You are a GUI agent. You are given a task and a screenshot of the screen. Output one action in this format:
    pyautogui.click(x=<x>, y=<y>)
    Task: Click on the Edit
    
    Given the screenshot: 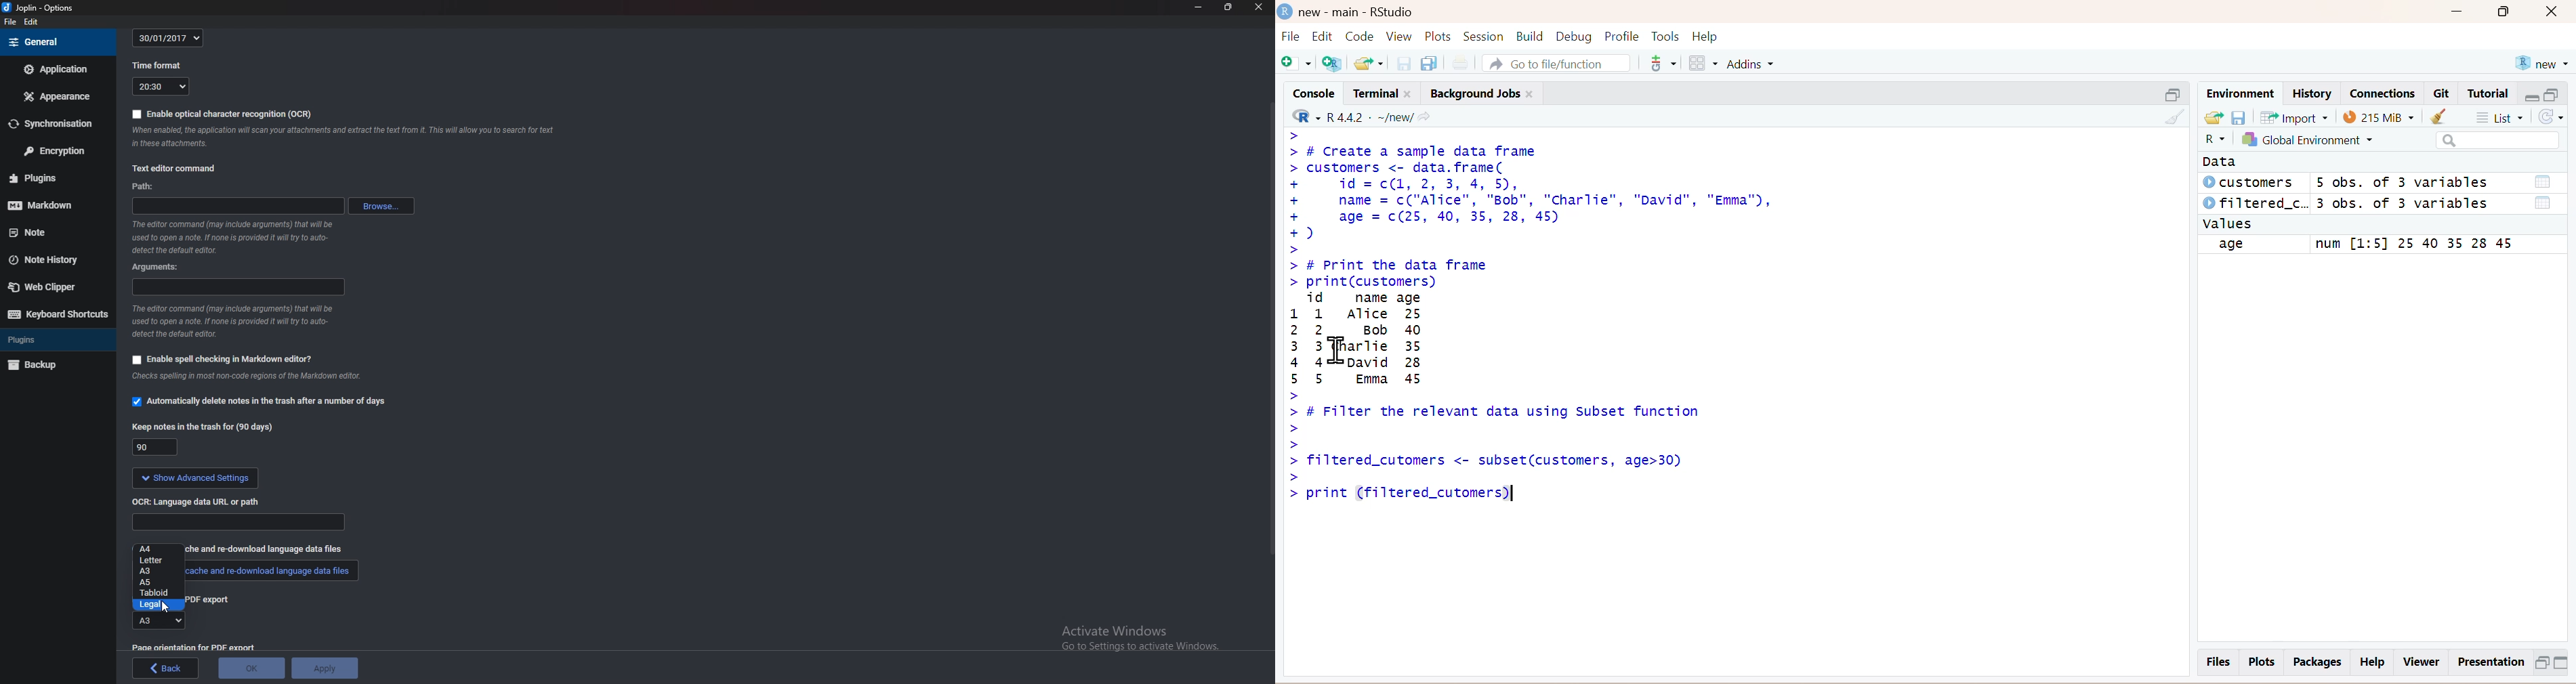 What is the action you would take?
    pyautogui.click(x=1325, y=36)
    